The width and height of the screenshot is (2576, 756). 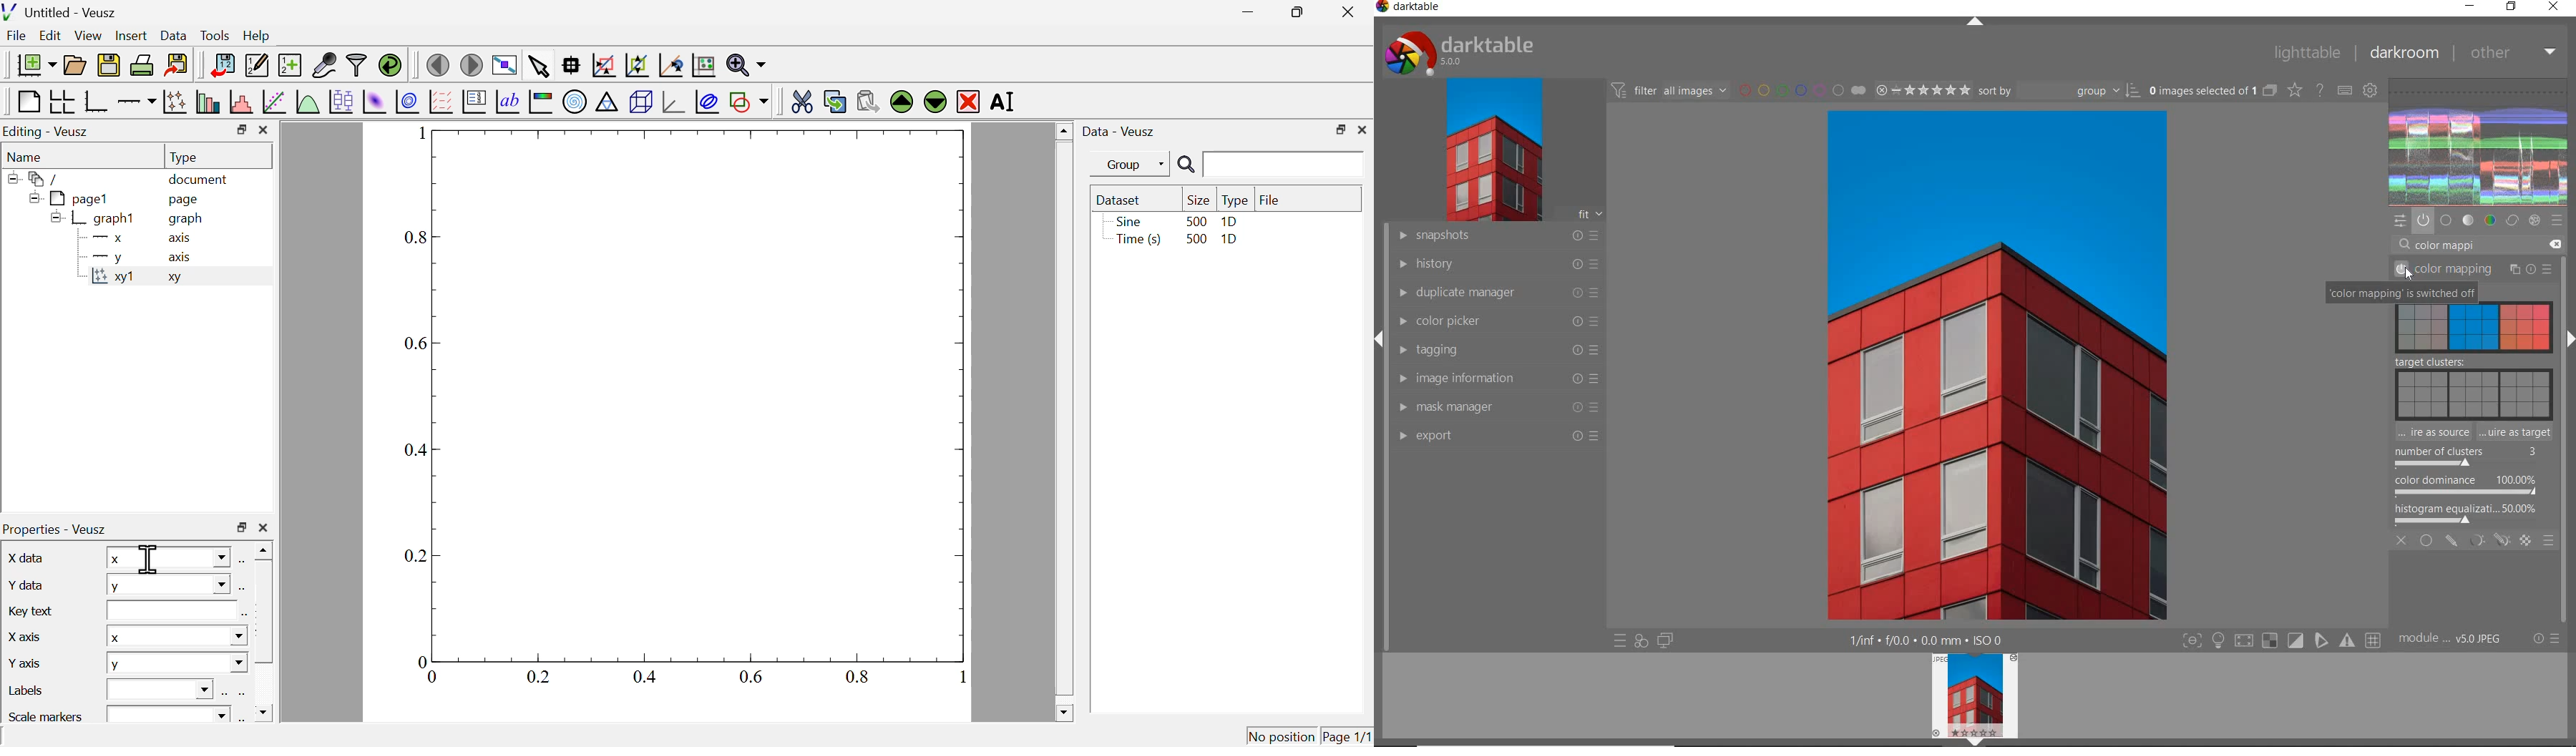 I want to click on plot bar charts, so click(x=208, y=103).